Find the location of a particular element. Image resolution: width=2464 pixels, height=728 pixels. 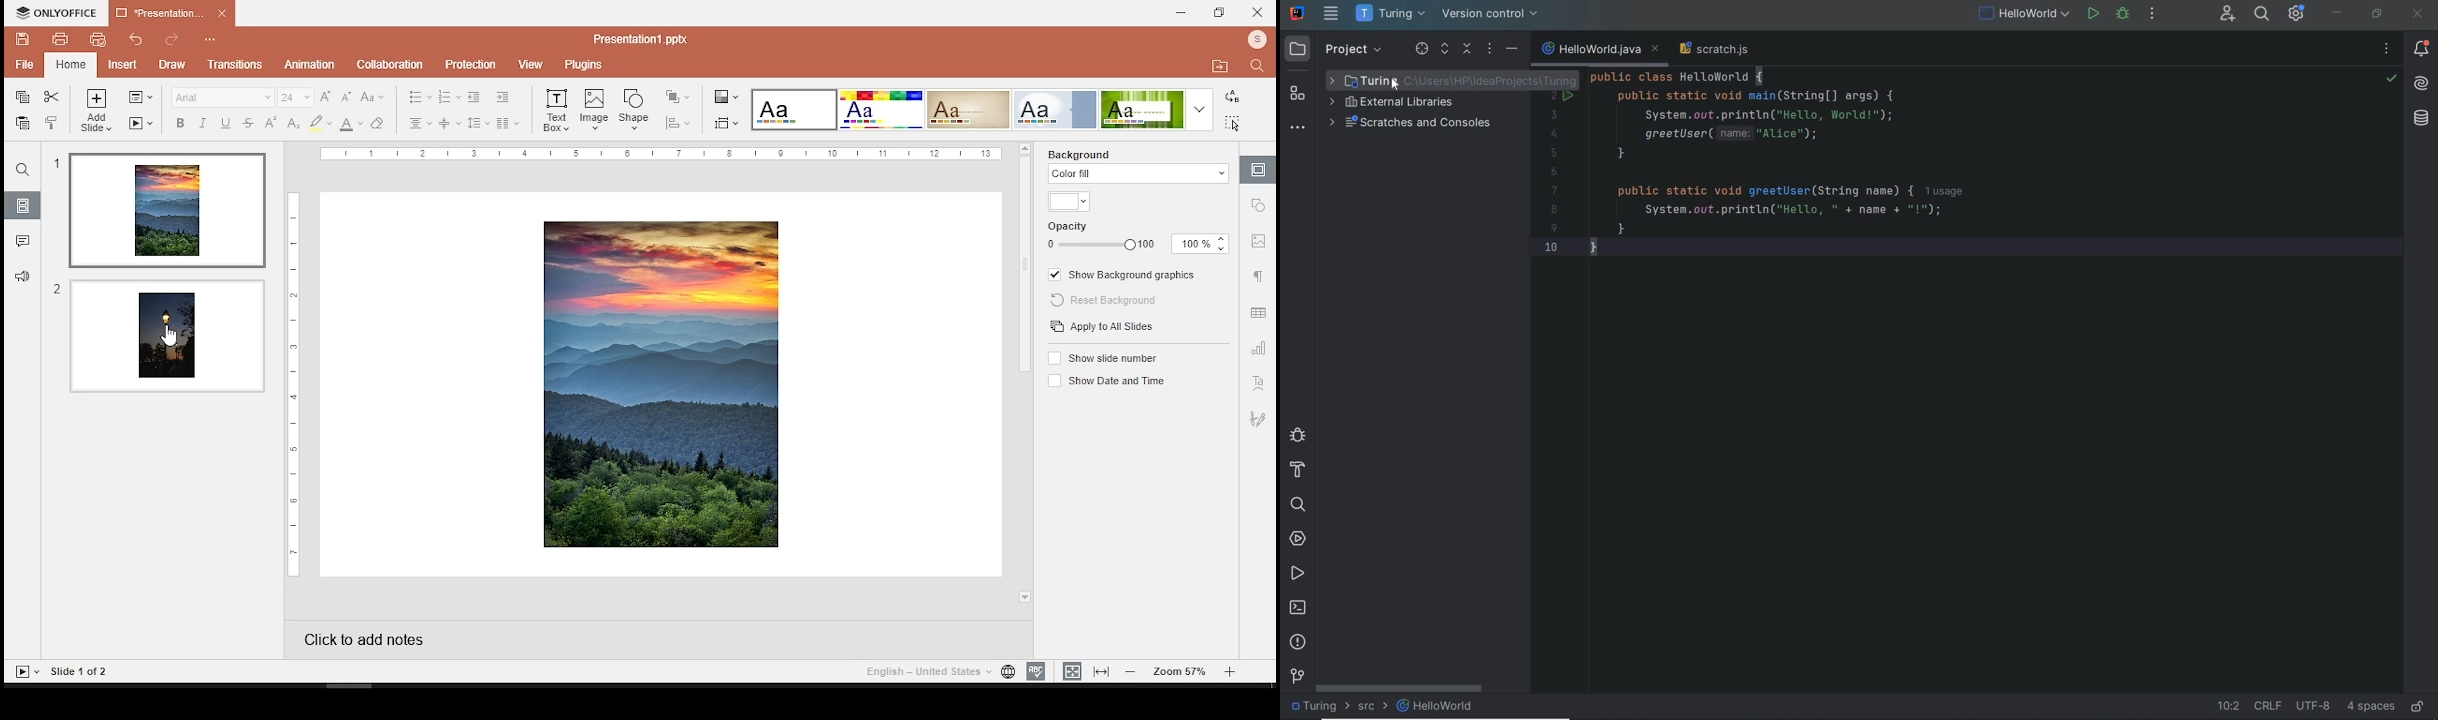

transition is located at coordinates (232, 65).